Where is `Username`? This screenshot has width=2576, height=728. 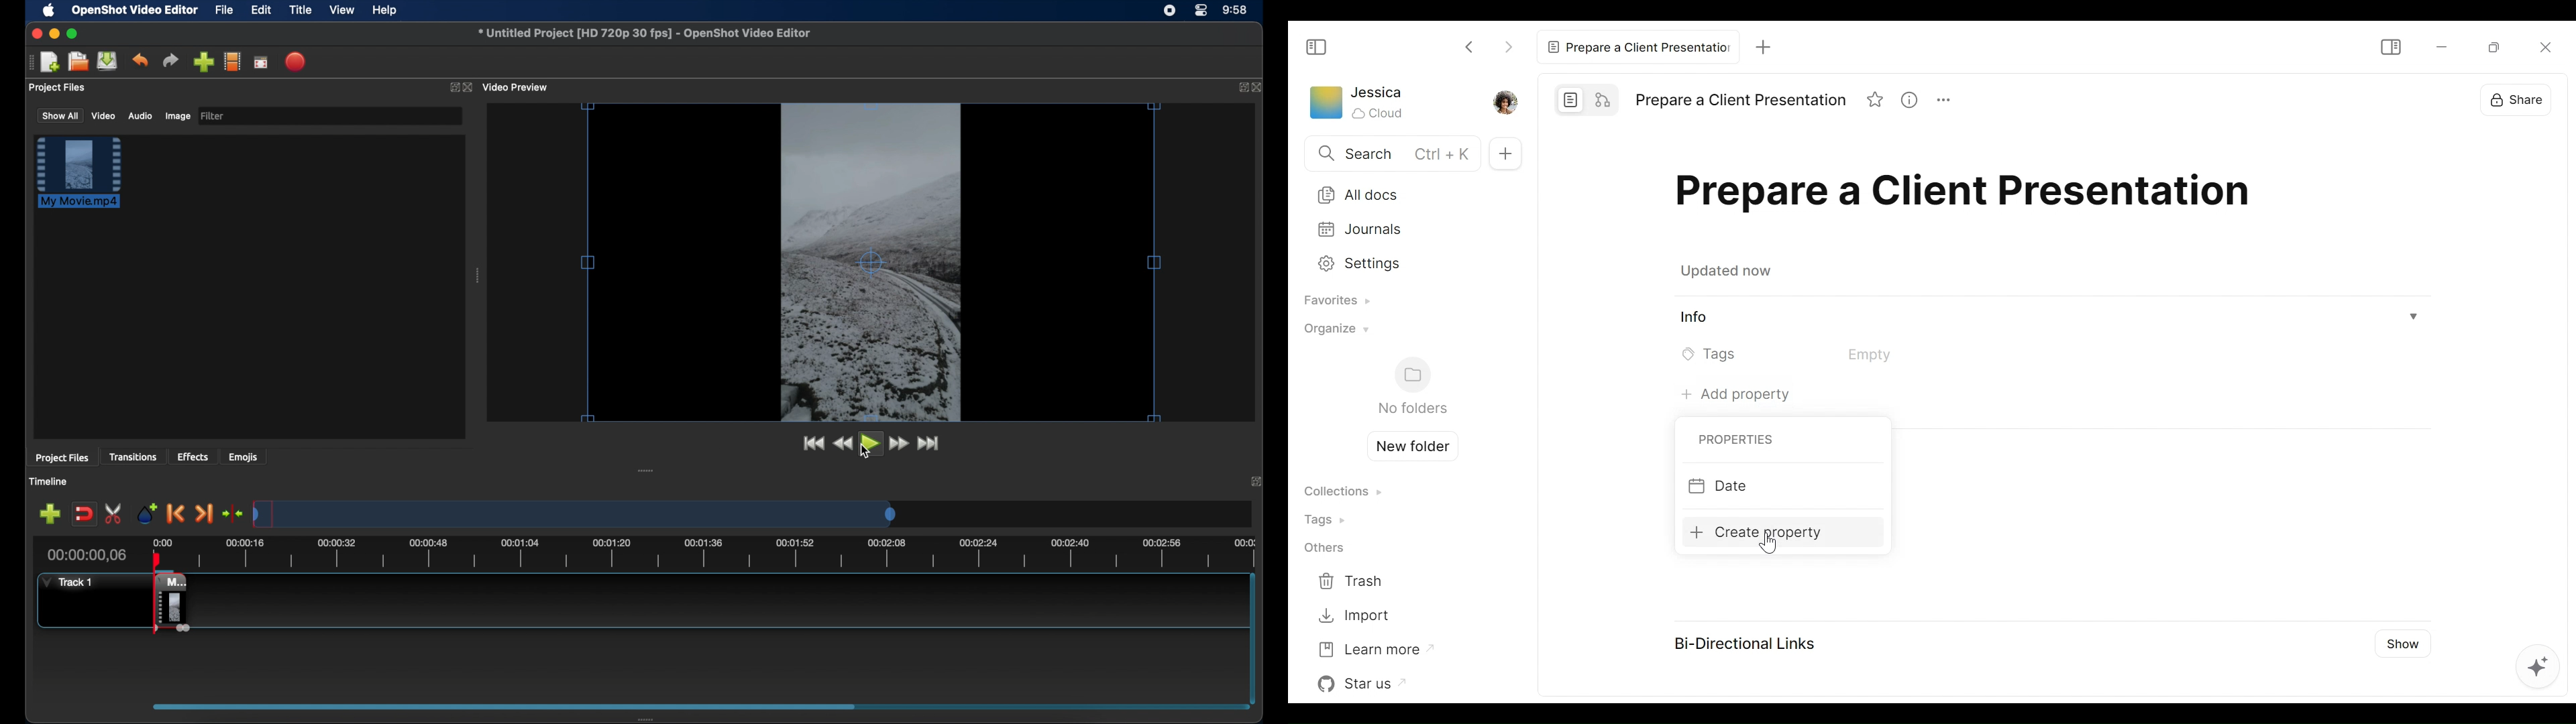
Username is located at coordinates (1378, 93).